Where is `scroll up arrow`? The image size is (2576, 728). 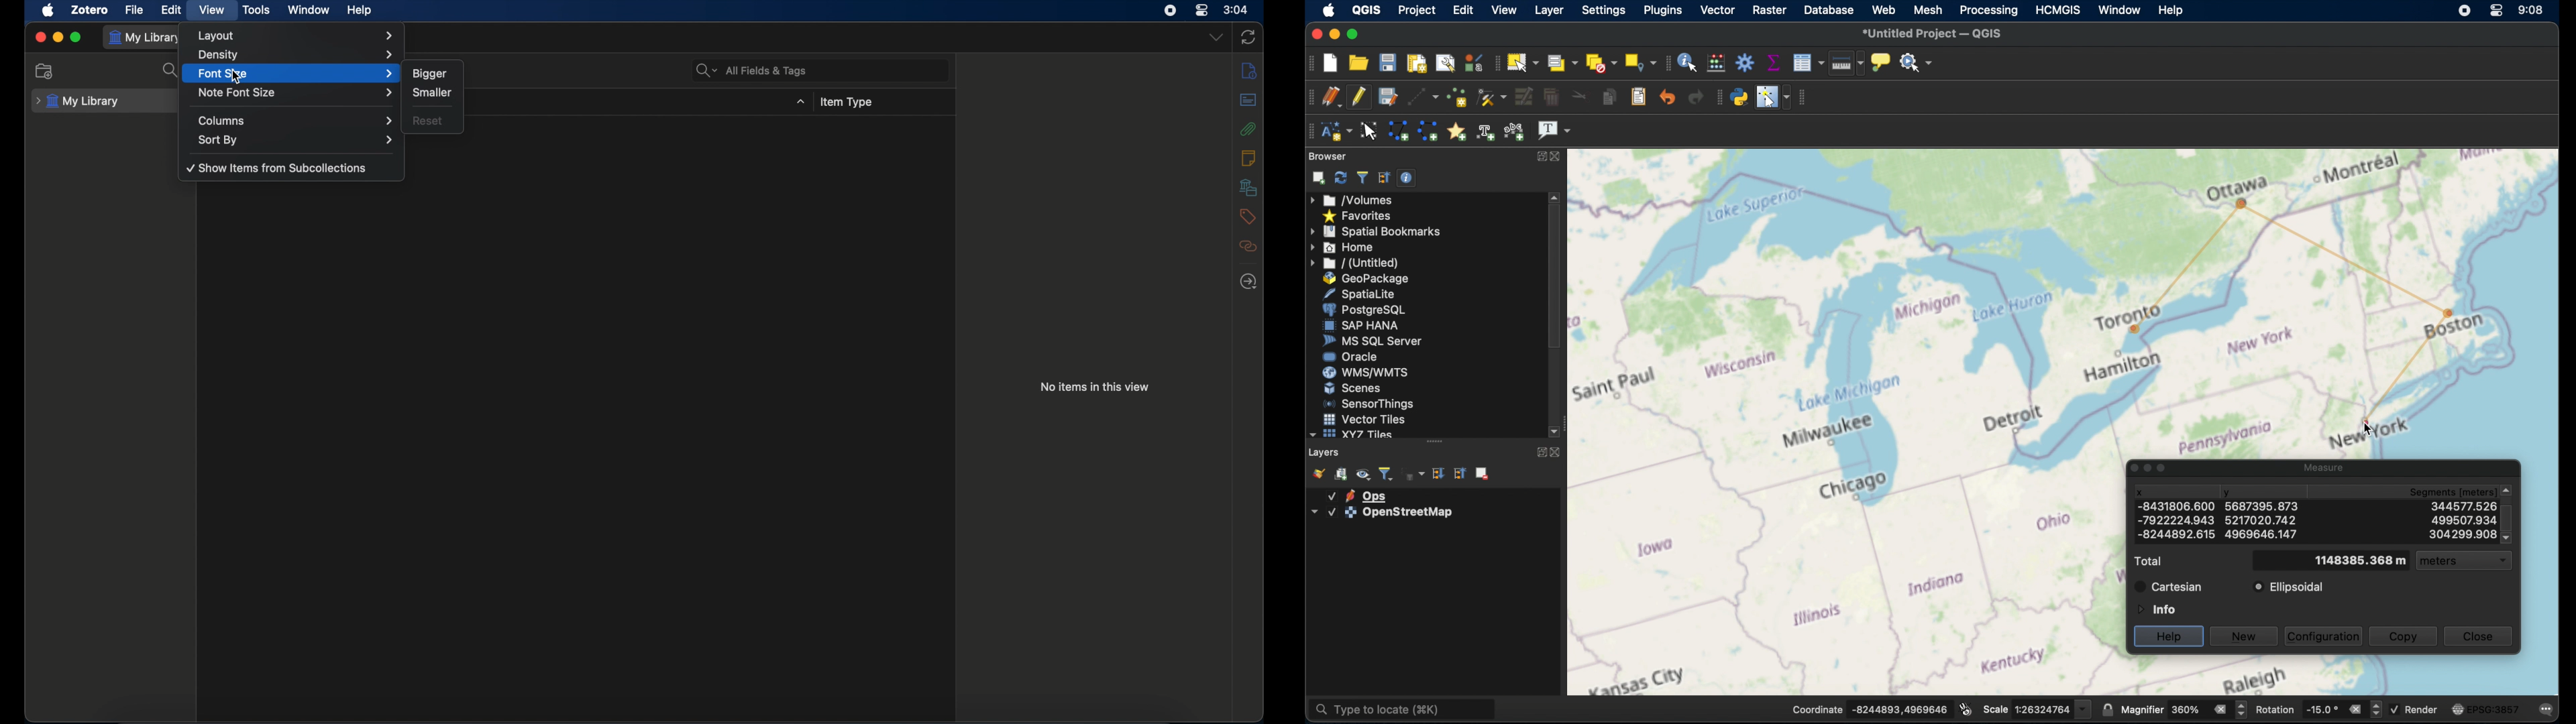
scroll up arrow is located at coordinates (1555, 197).